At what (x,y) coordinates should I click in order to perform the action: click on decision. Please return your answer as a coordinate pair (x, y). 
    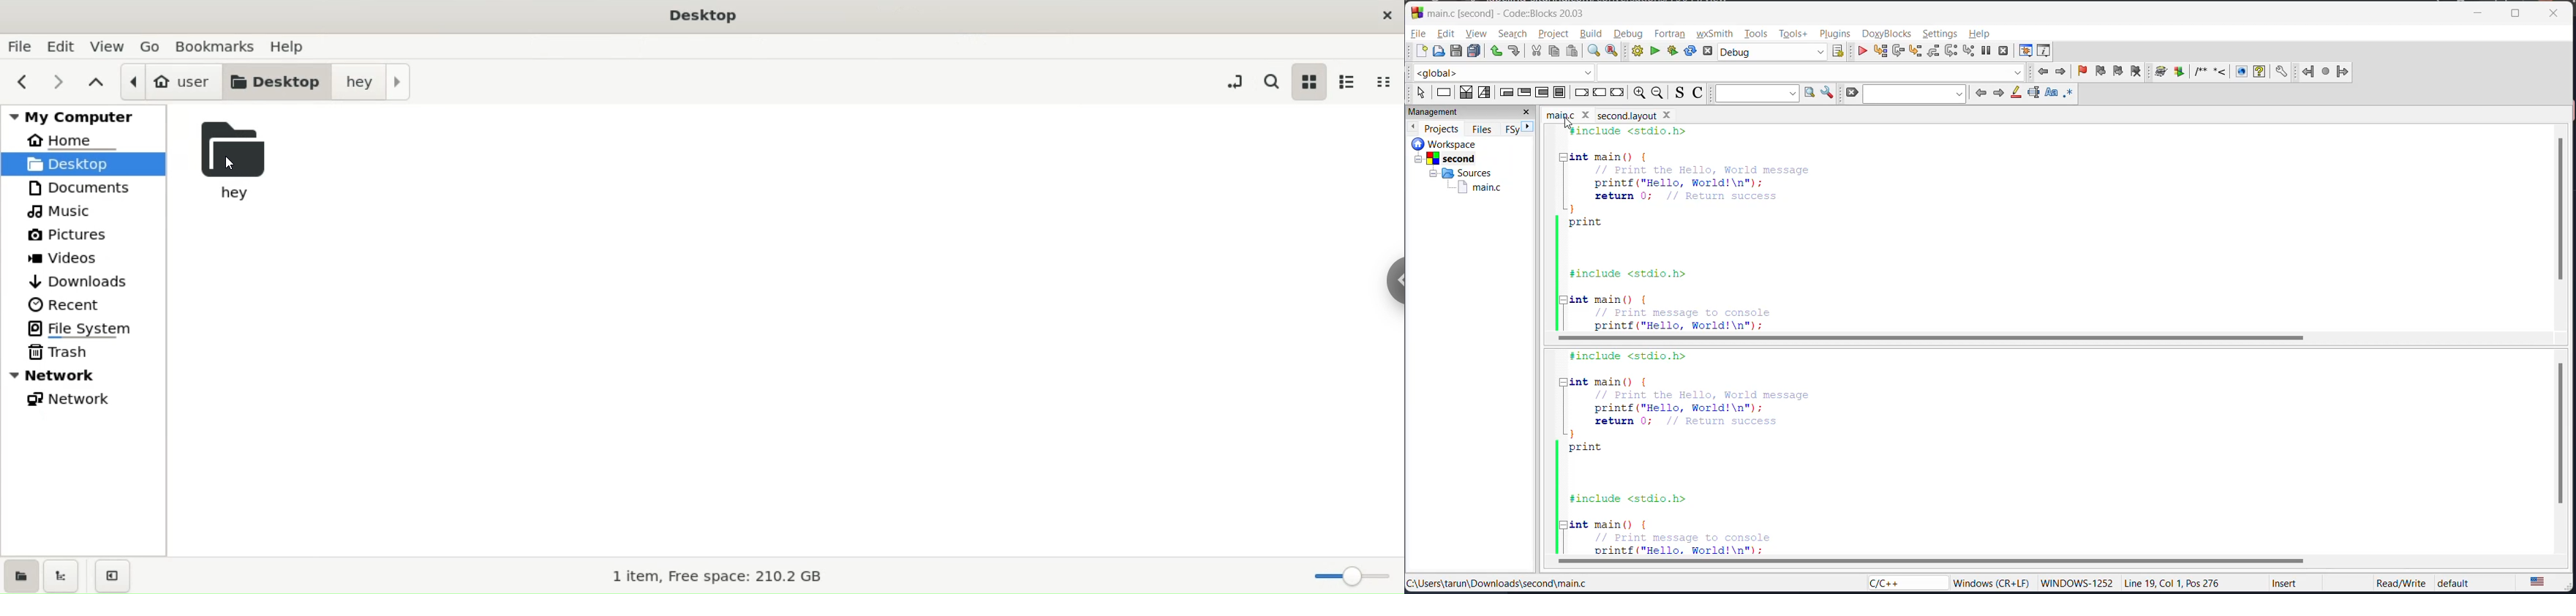
    Looking at the image, I should click on (1465, 92).